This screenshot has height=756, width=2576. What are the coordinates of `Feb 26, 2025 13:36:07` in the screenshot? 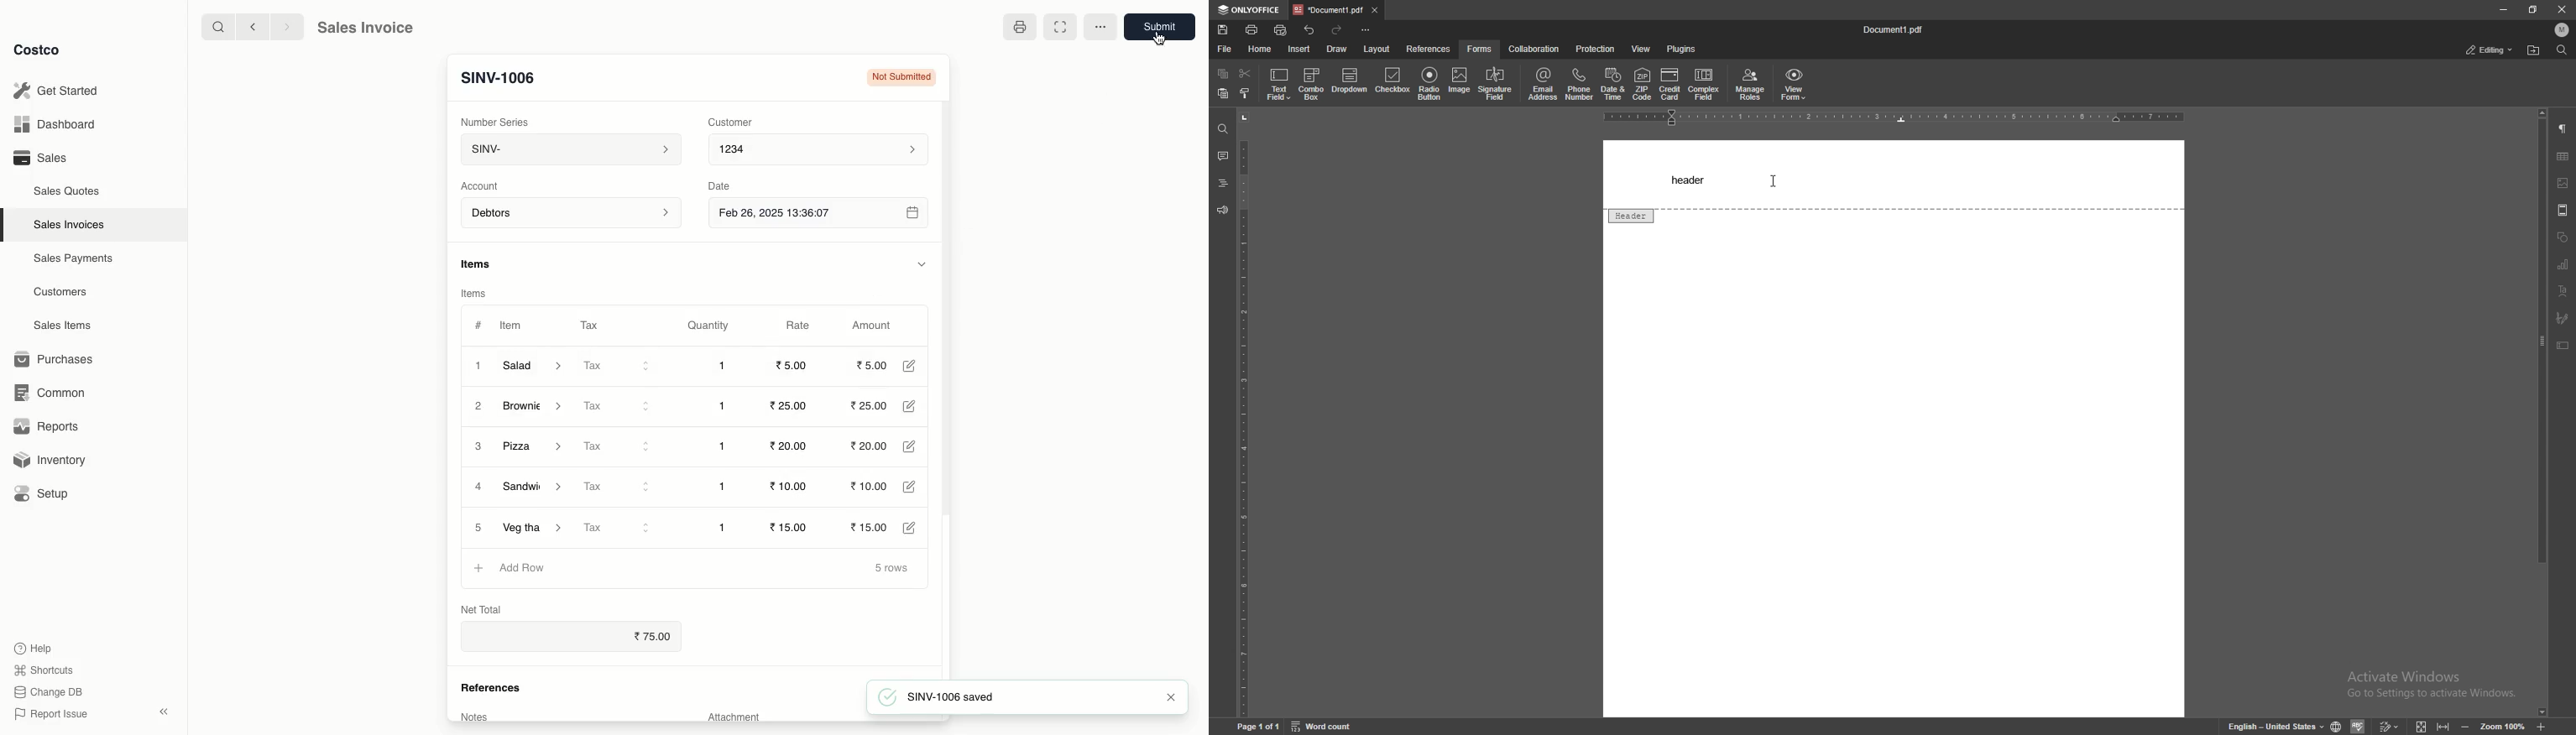 It's located at (820, 212).